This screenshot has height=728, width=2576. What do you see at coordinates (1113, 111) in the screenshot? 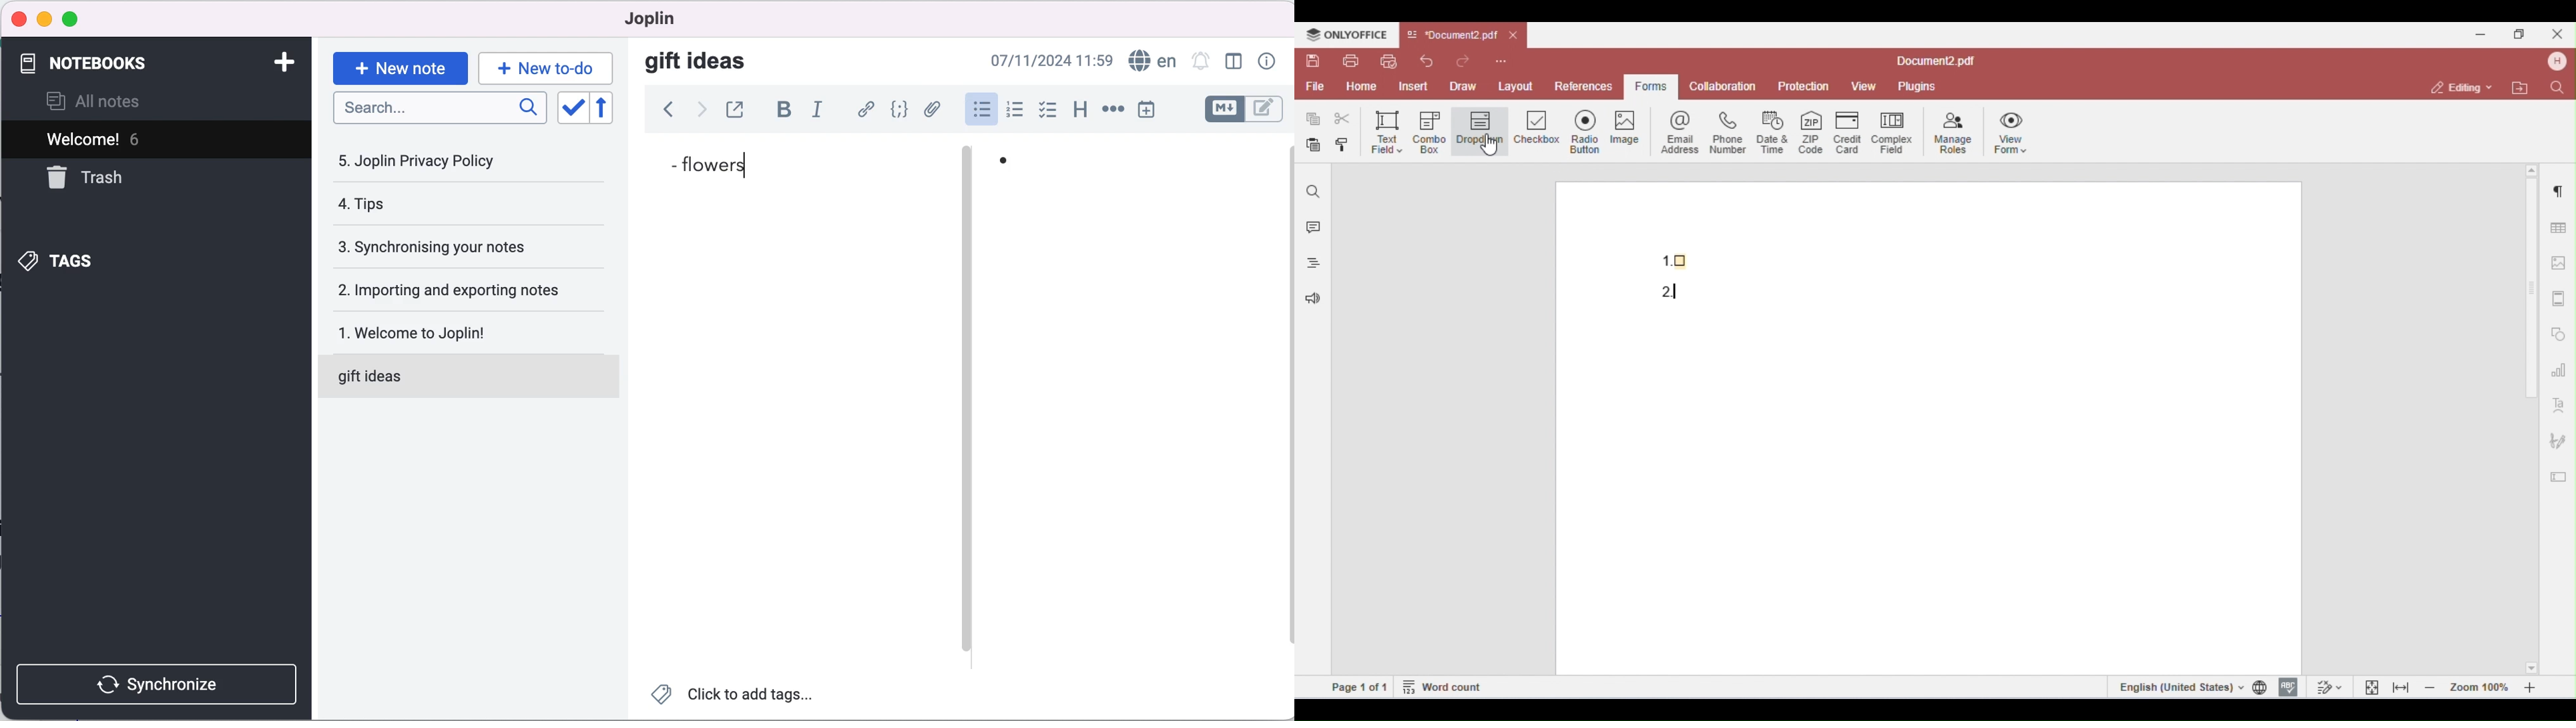
I see `horizontal rule` at bounding box center [1113, 111].